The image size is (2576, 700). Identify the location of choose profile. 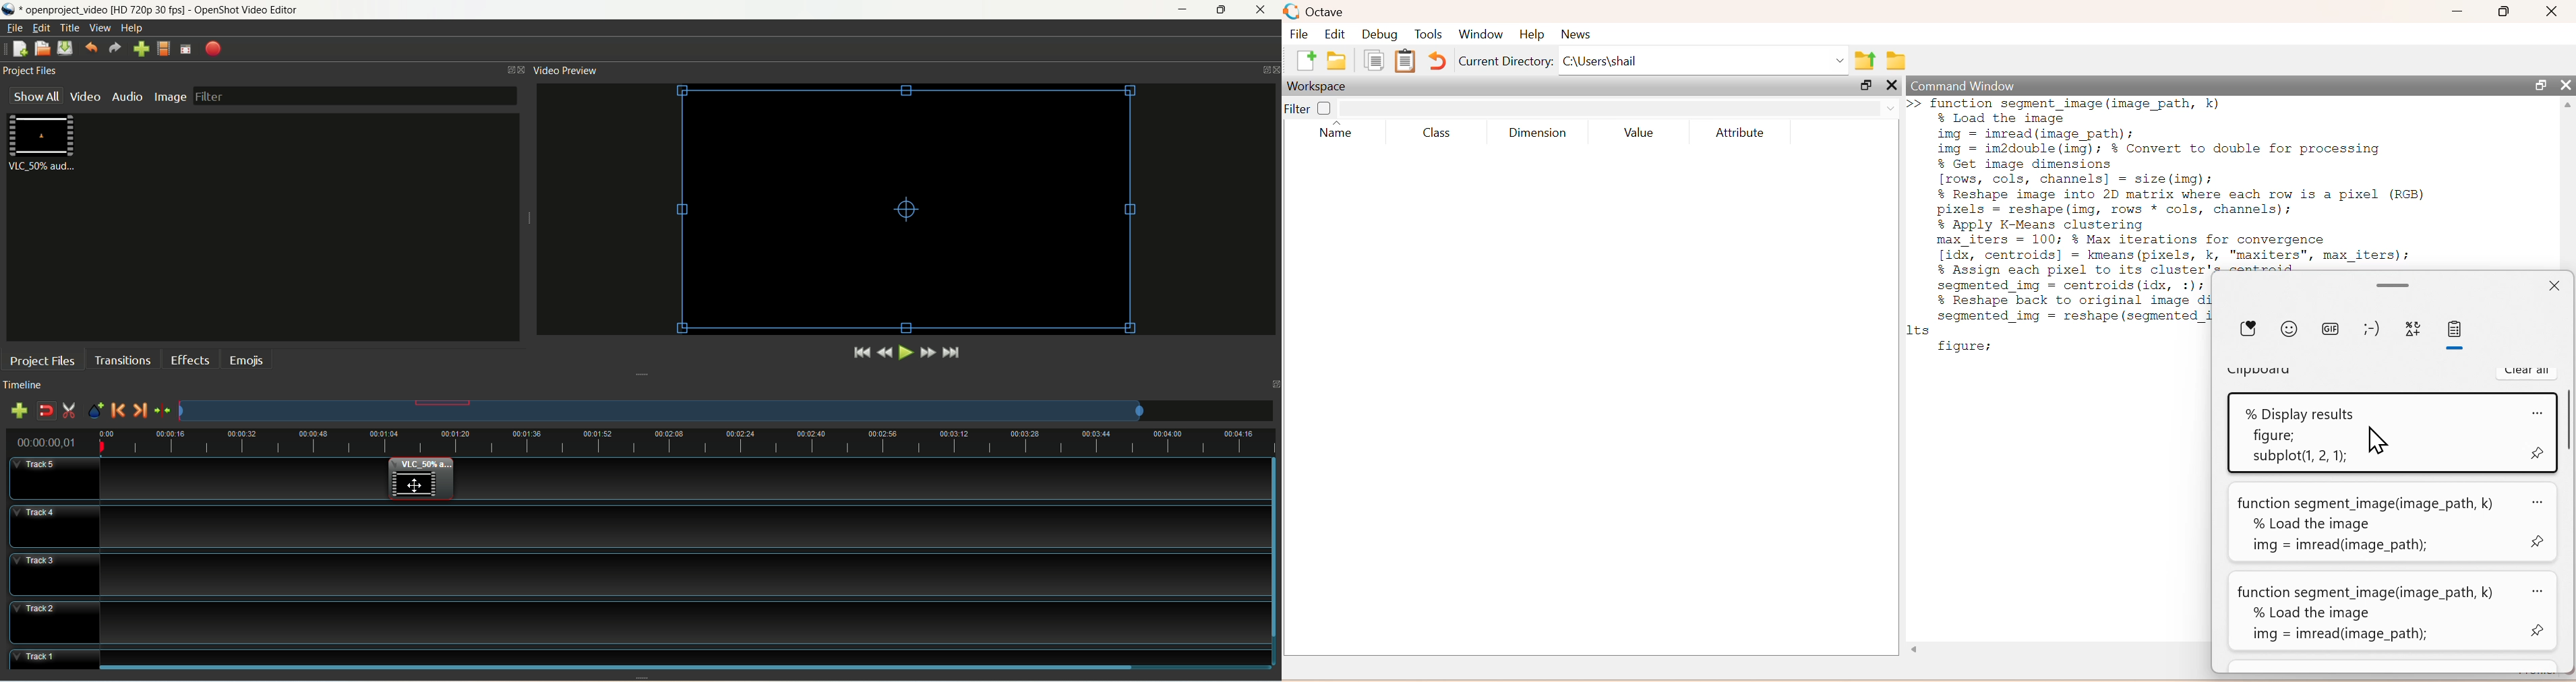
(164, 49).